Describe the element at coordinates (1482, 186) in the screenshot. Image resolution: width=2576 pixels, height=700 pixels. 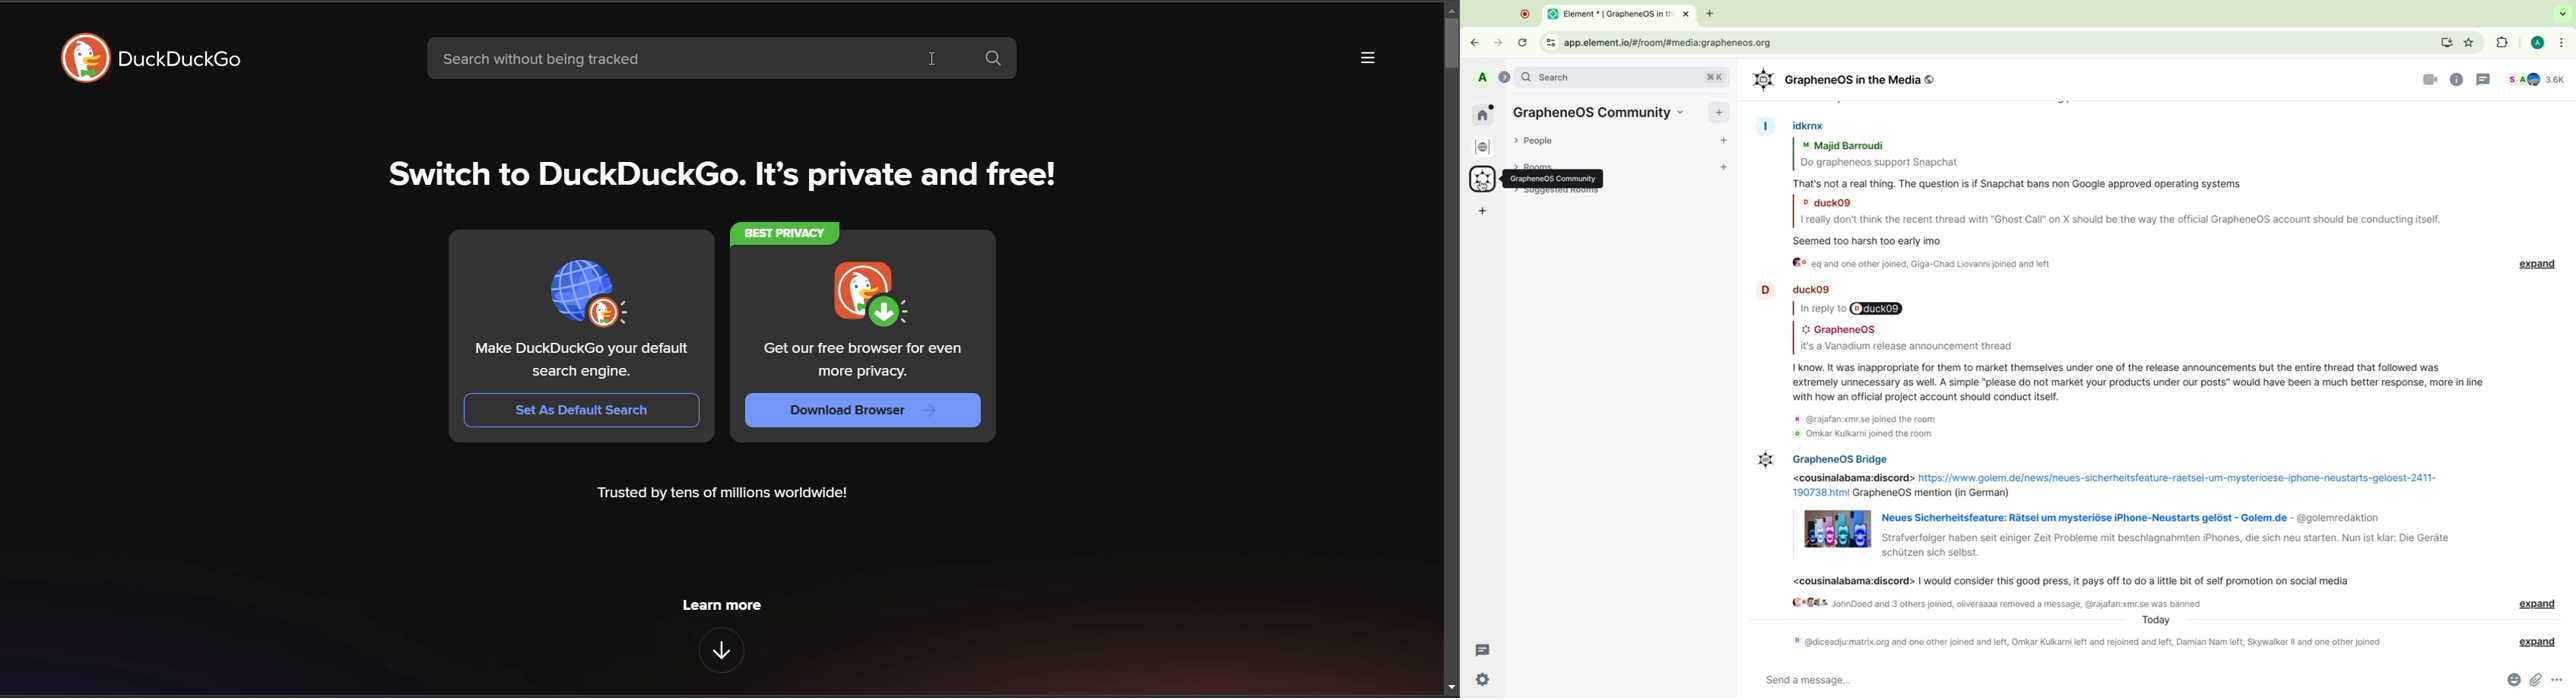
I see `cursor` at that location.